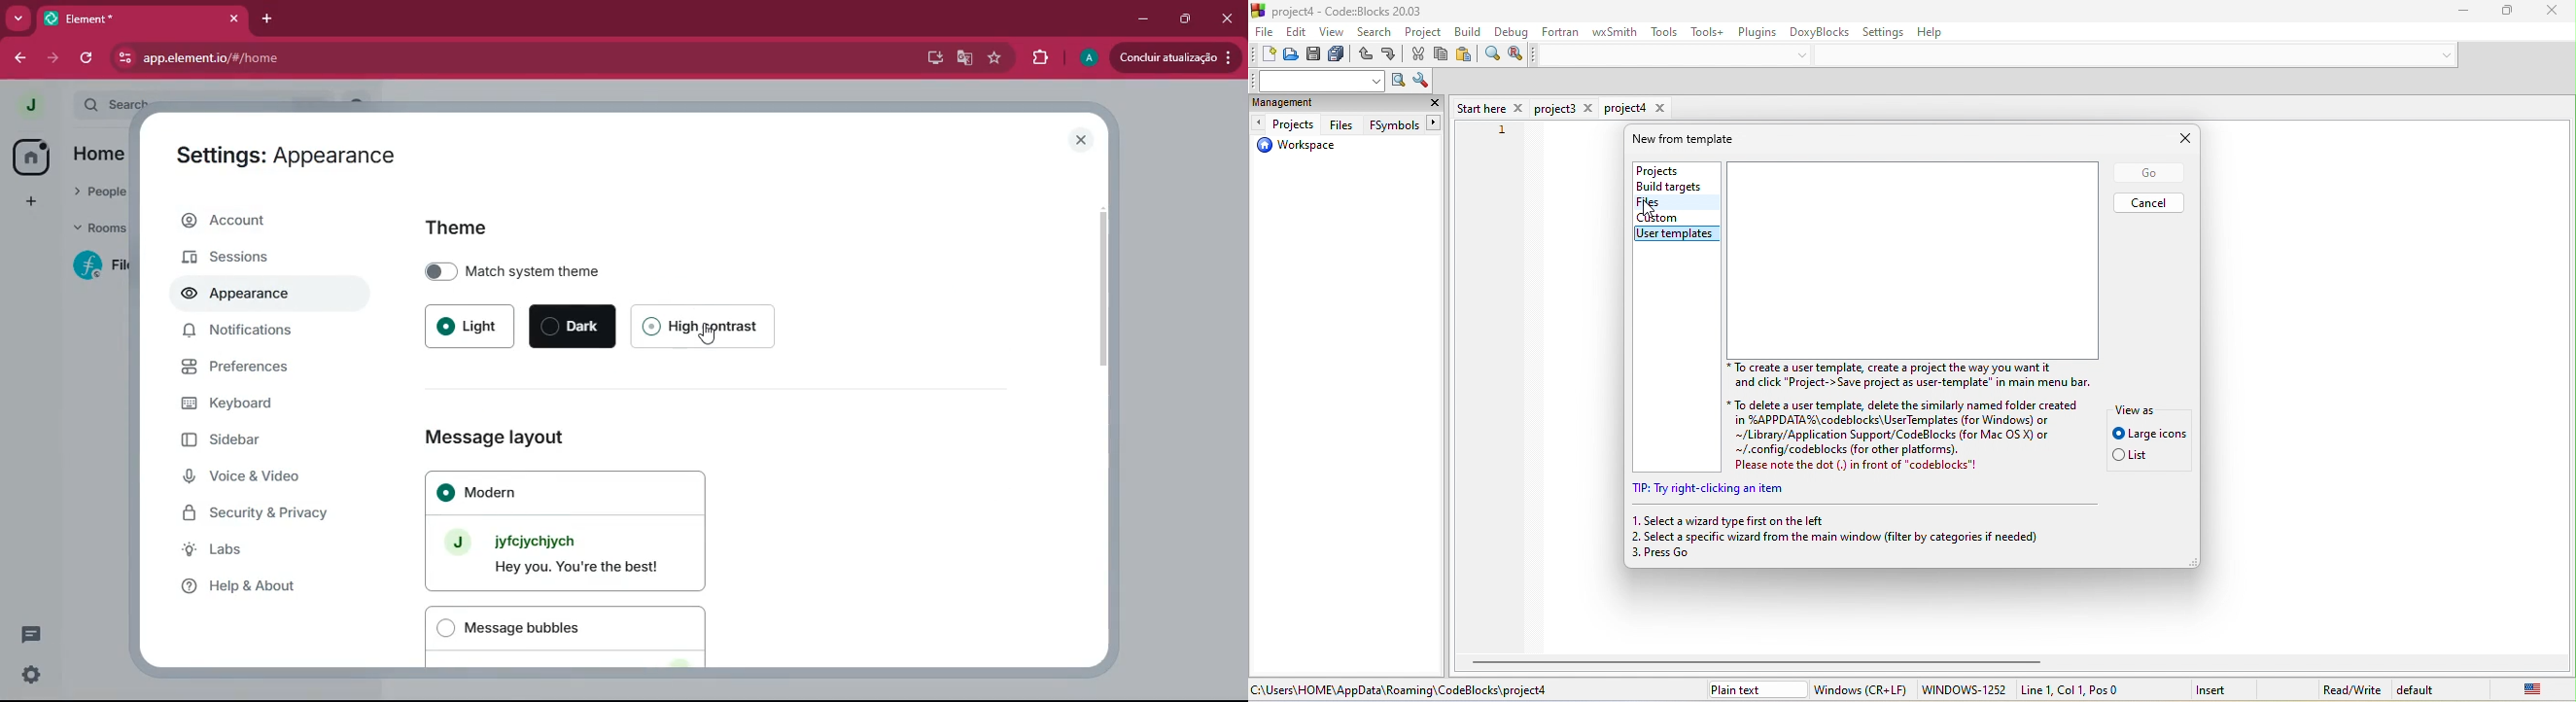 This screenshot has width=2576, height=728. Describe the element at coordinates (963, 58) in the screenshot. I see `google translate` at that location.